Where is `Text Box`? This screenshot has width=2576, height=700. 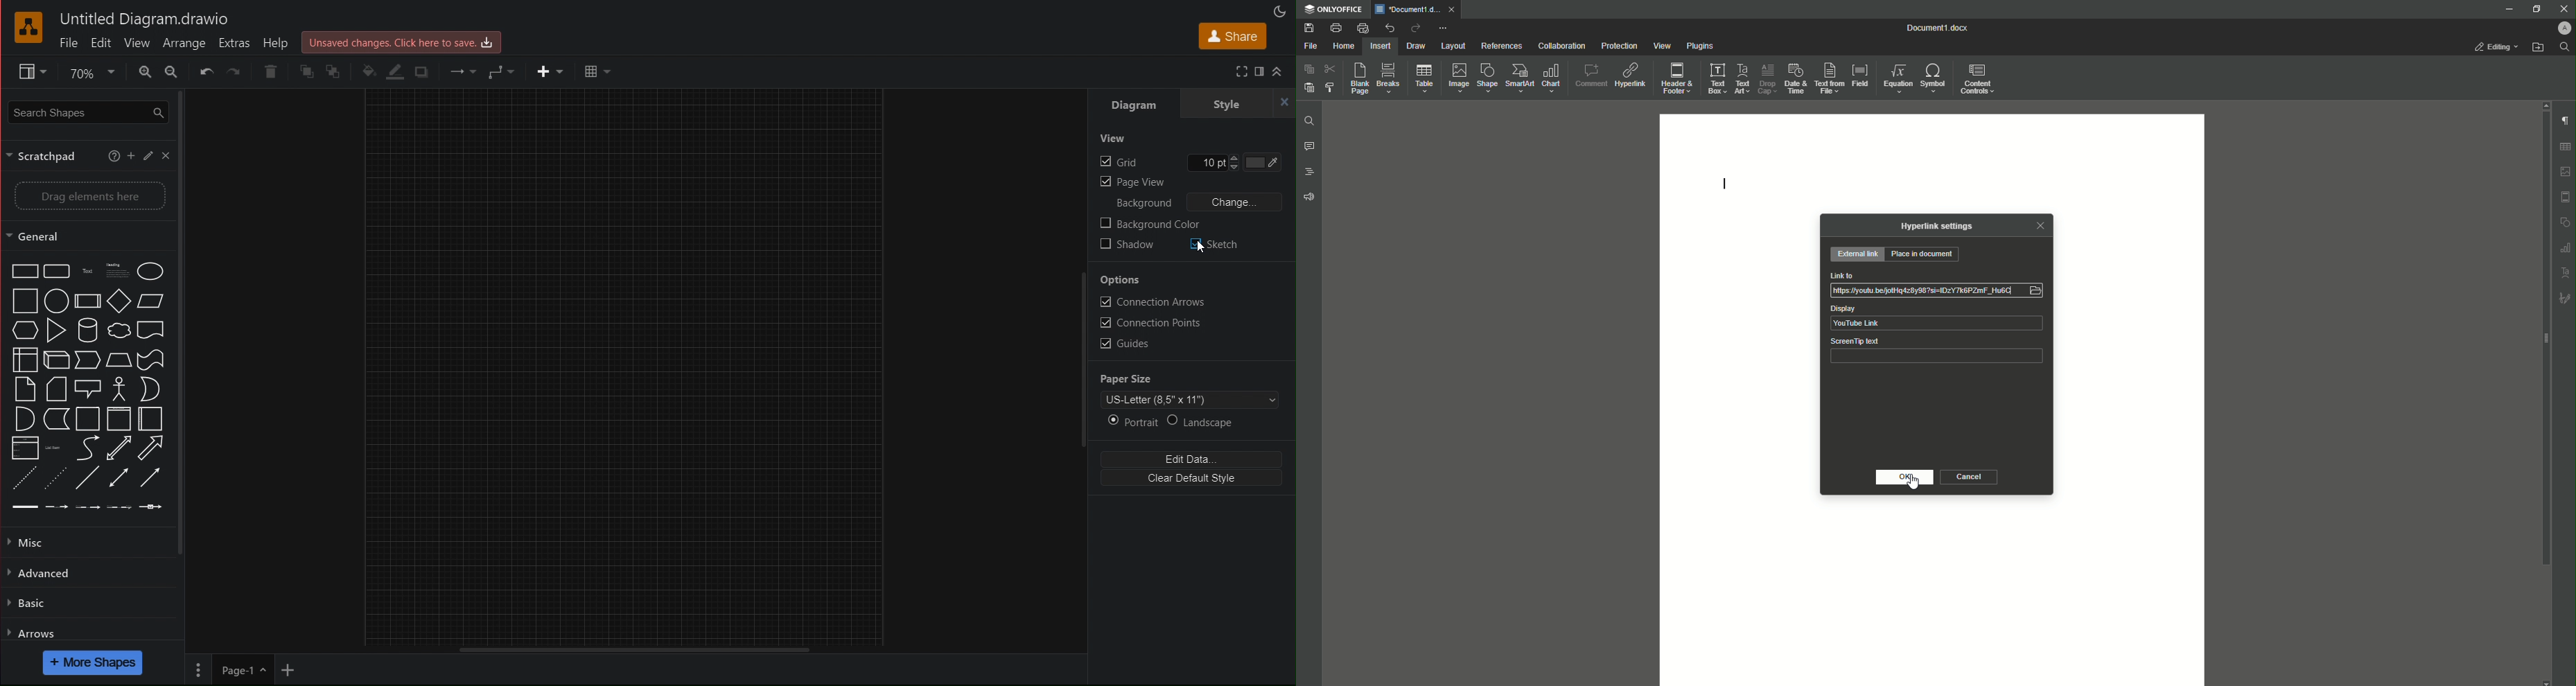 Text Box is located at coordinates (1718, 78).